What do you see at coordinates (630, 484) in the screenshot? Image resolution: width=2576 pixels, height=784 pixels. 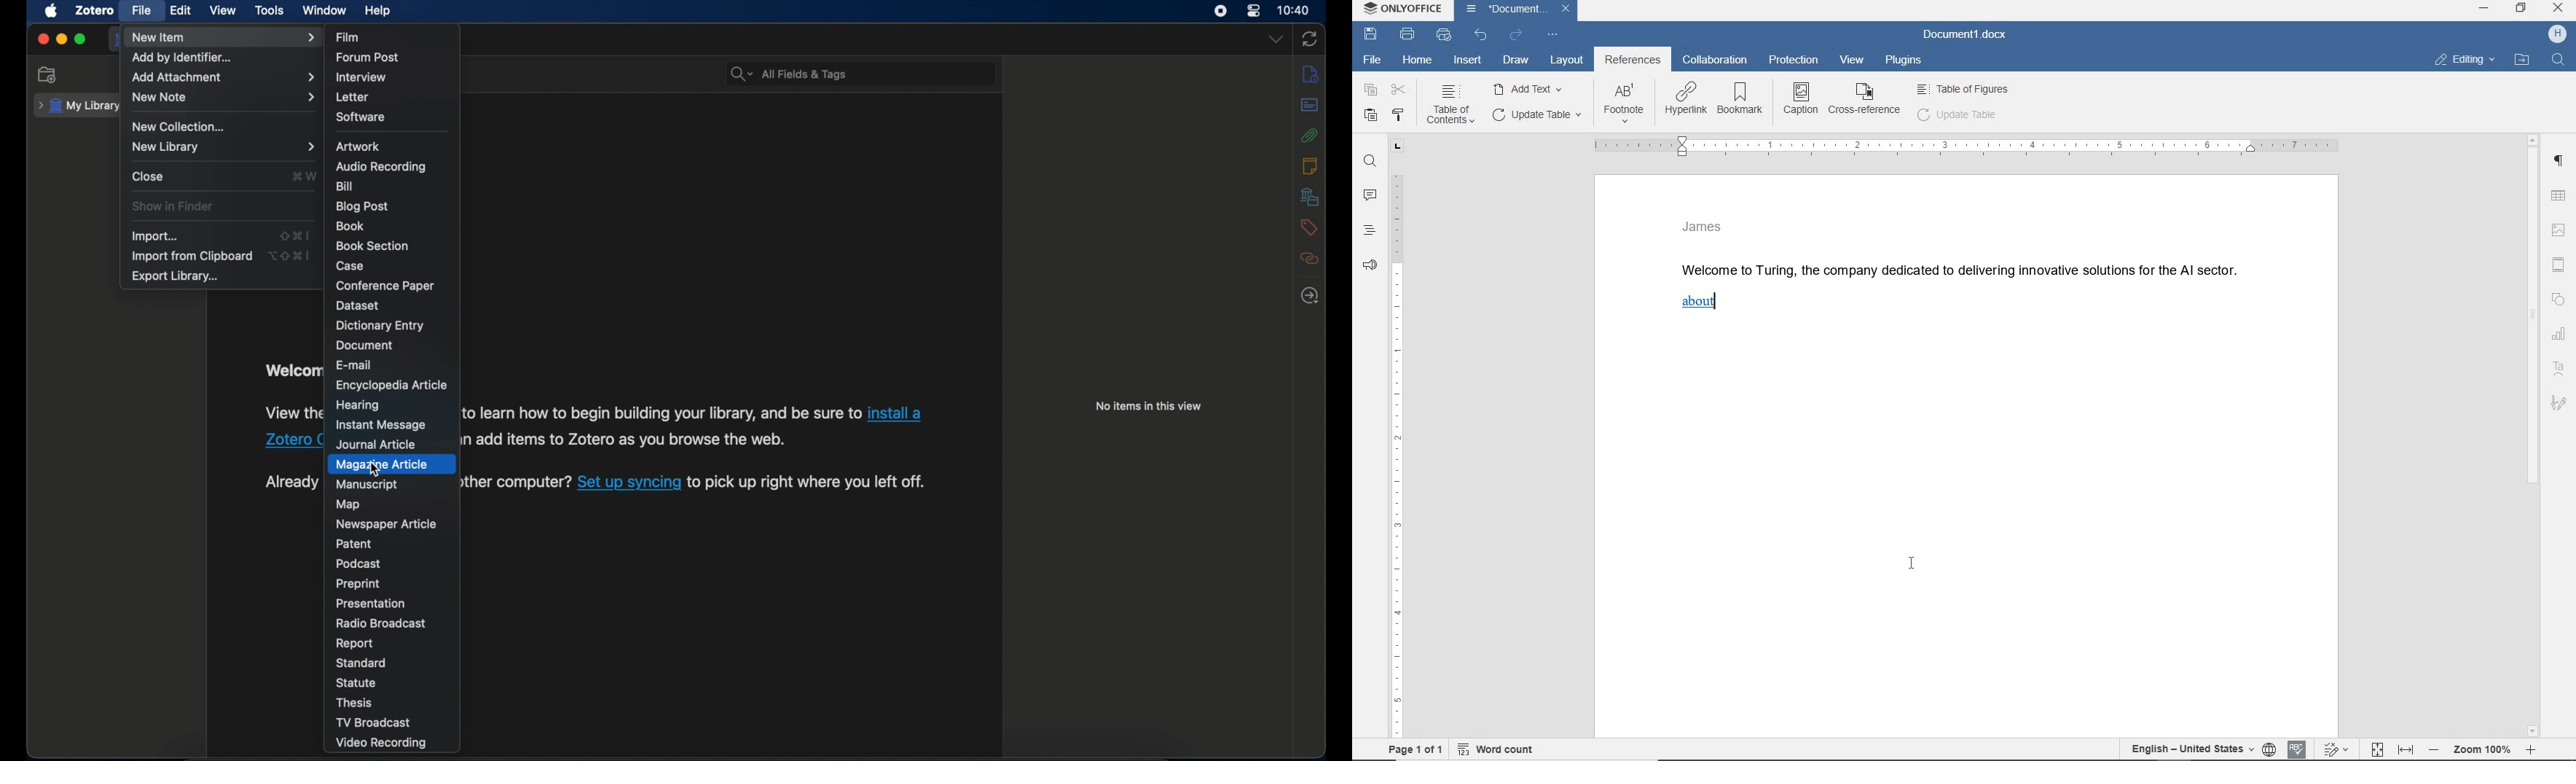 I see `Set up syncing` at bounding box center [630, 484].